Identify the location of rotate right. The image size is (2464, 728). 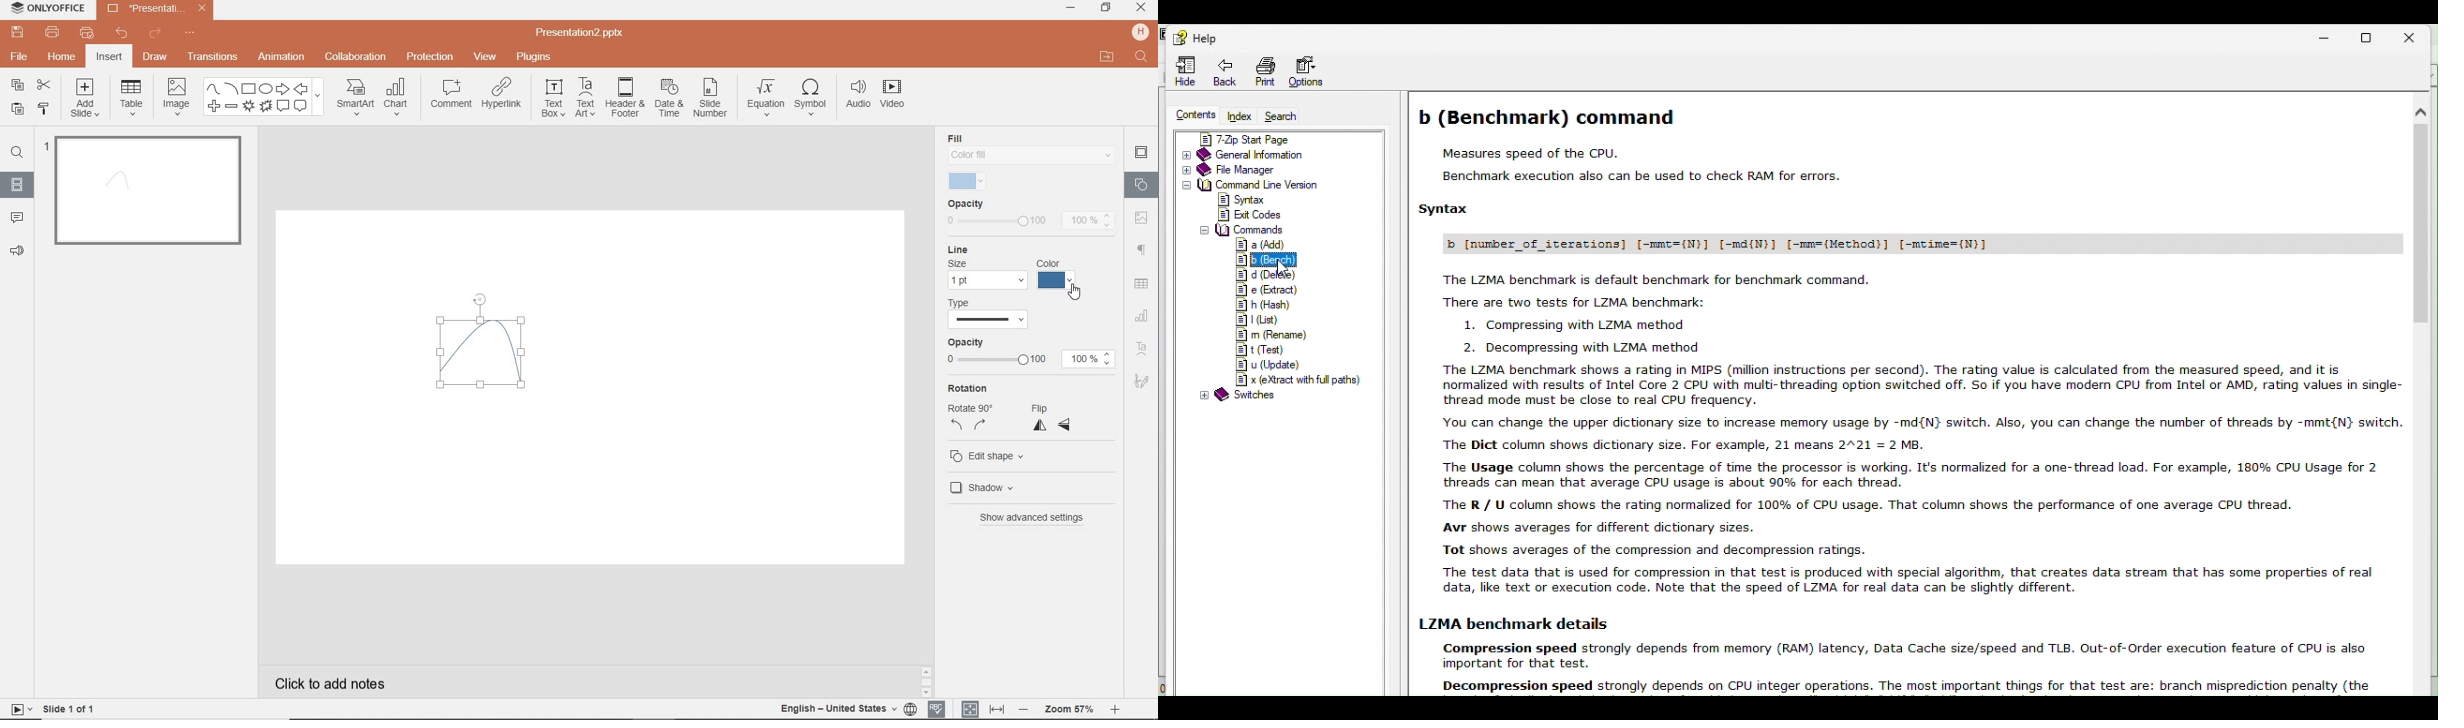
(981, 424).